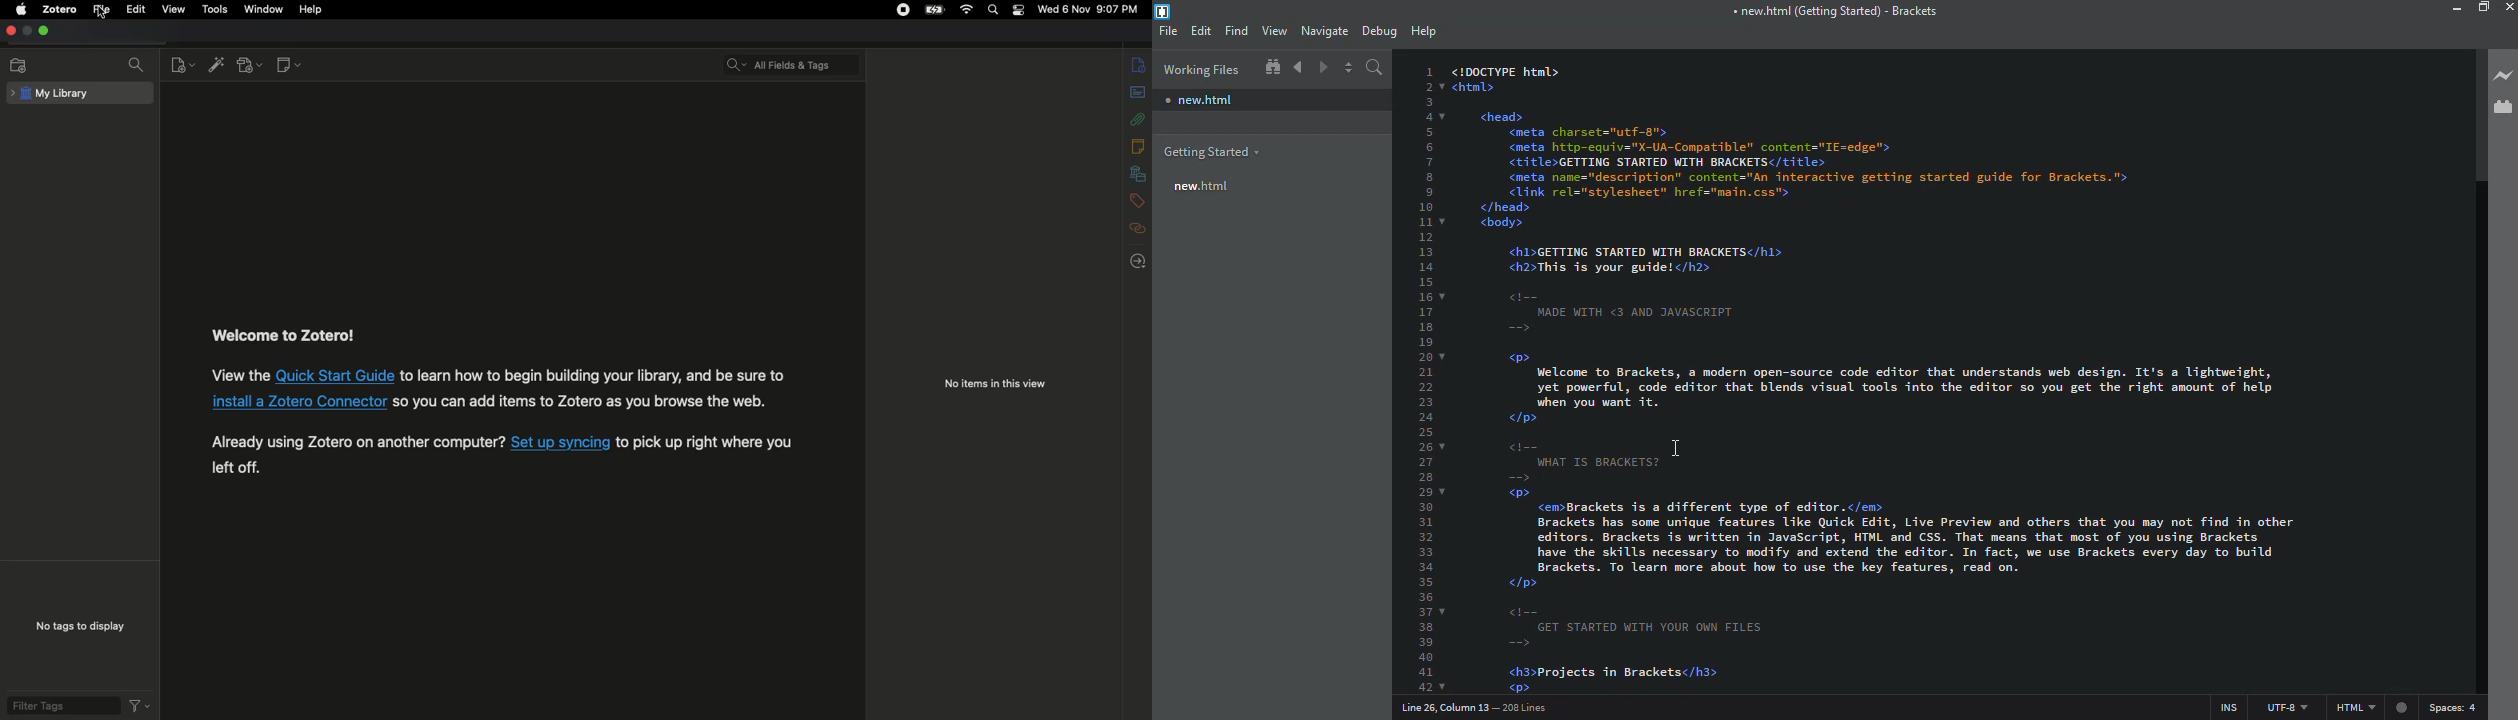 This screenshot has height=728, width=2520. I want to click on Filter tags, so click(60, 706).